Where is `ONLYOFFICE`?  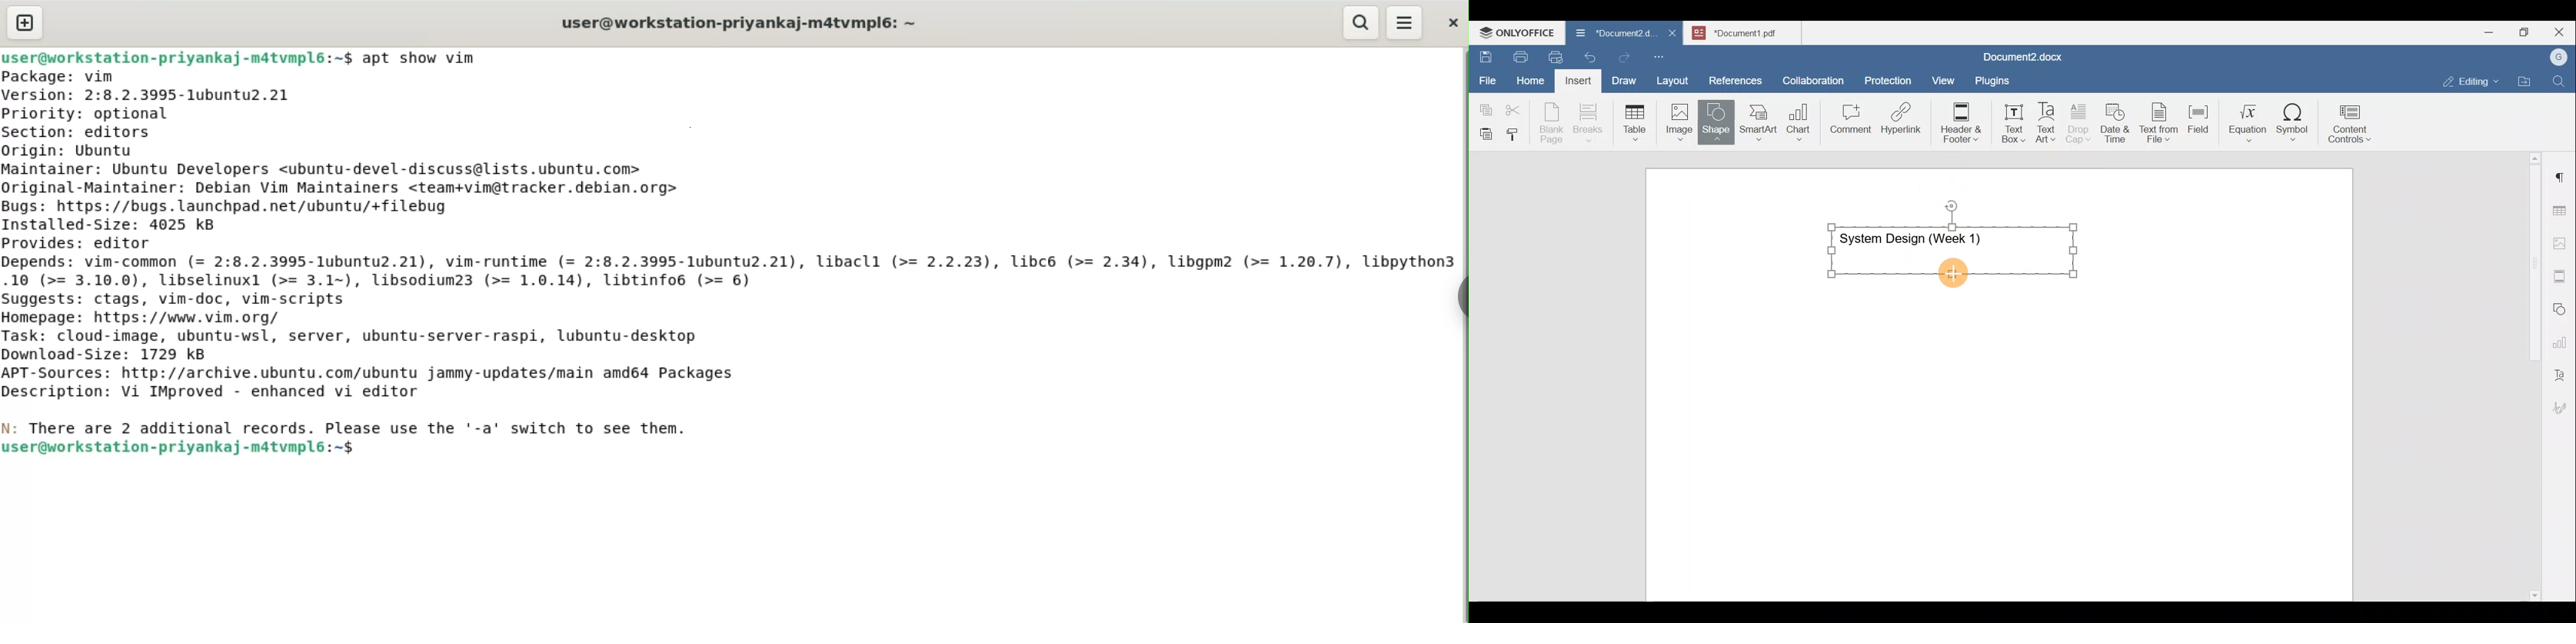 ONLYOFFICE is located at coordinates (1518, 32).